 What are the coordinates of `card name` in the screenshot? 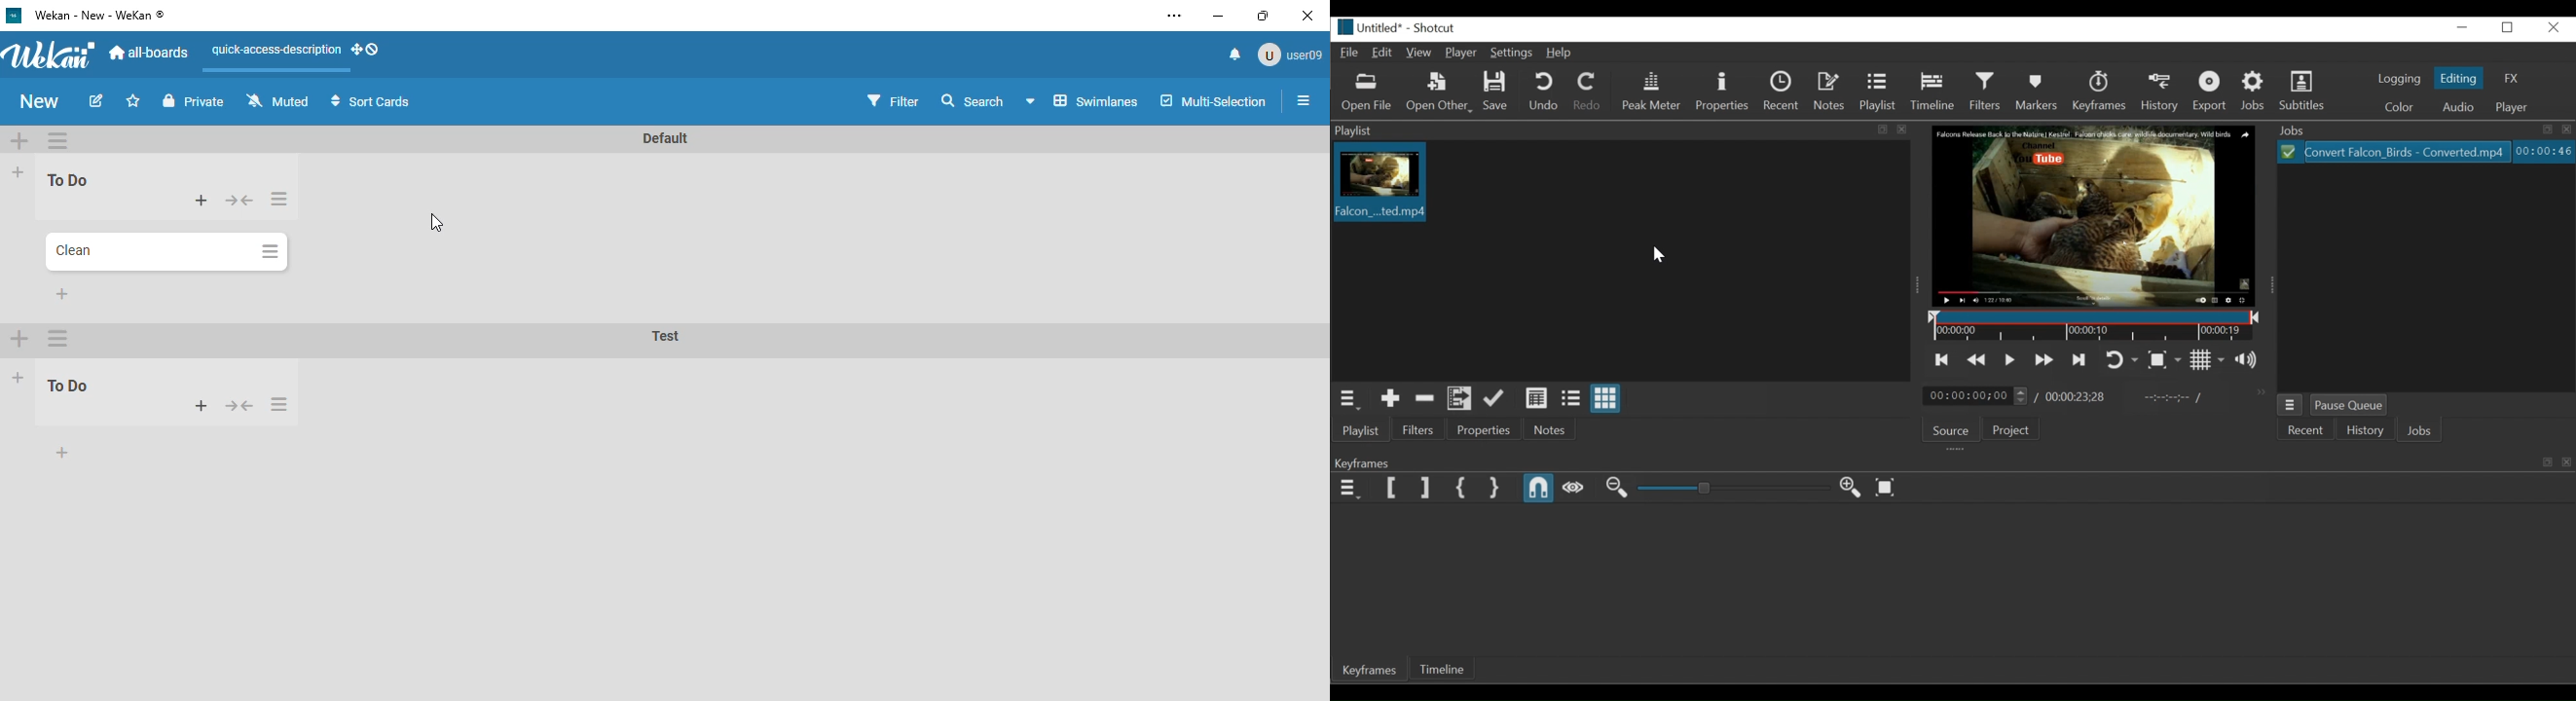 It's located at (77, 251).